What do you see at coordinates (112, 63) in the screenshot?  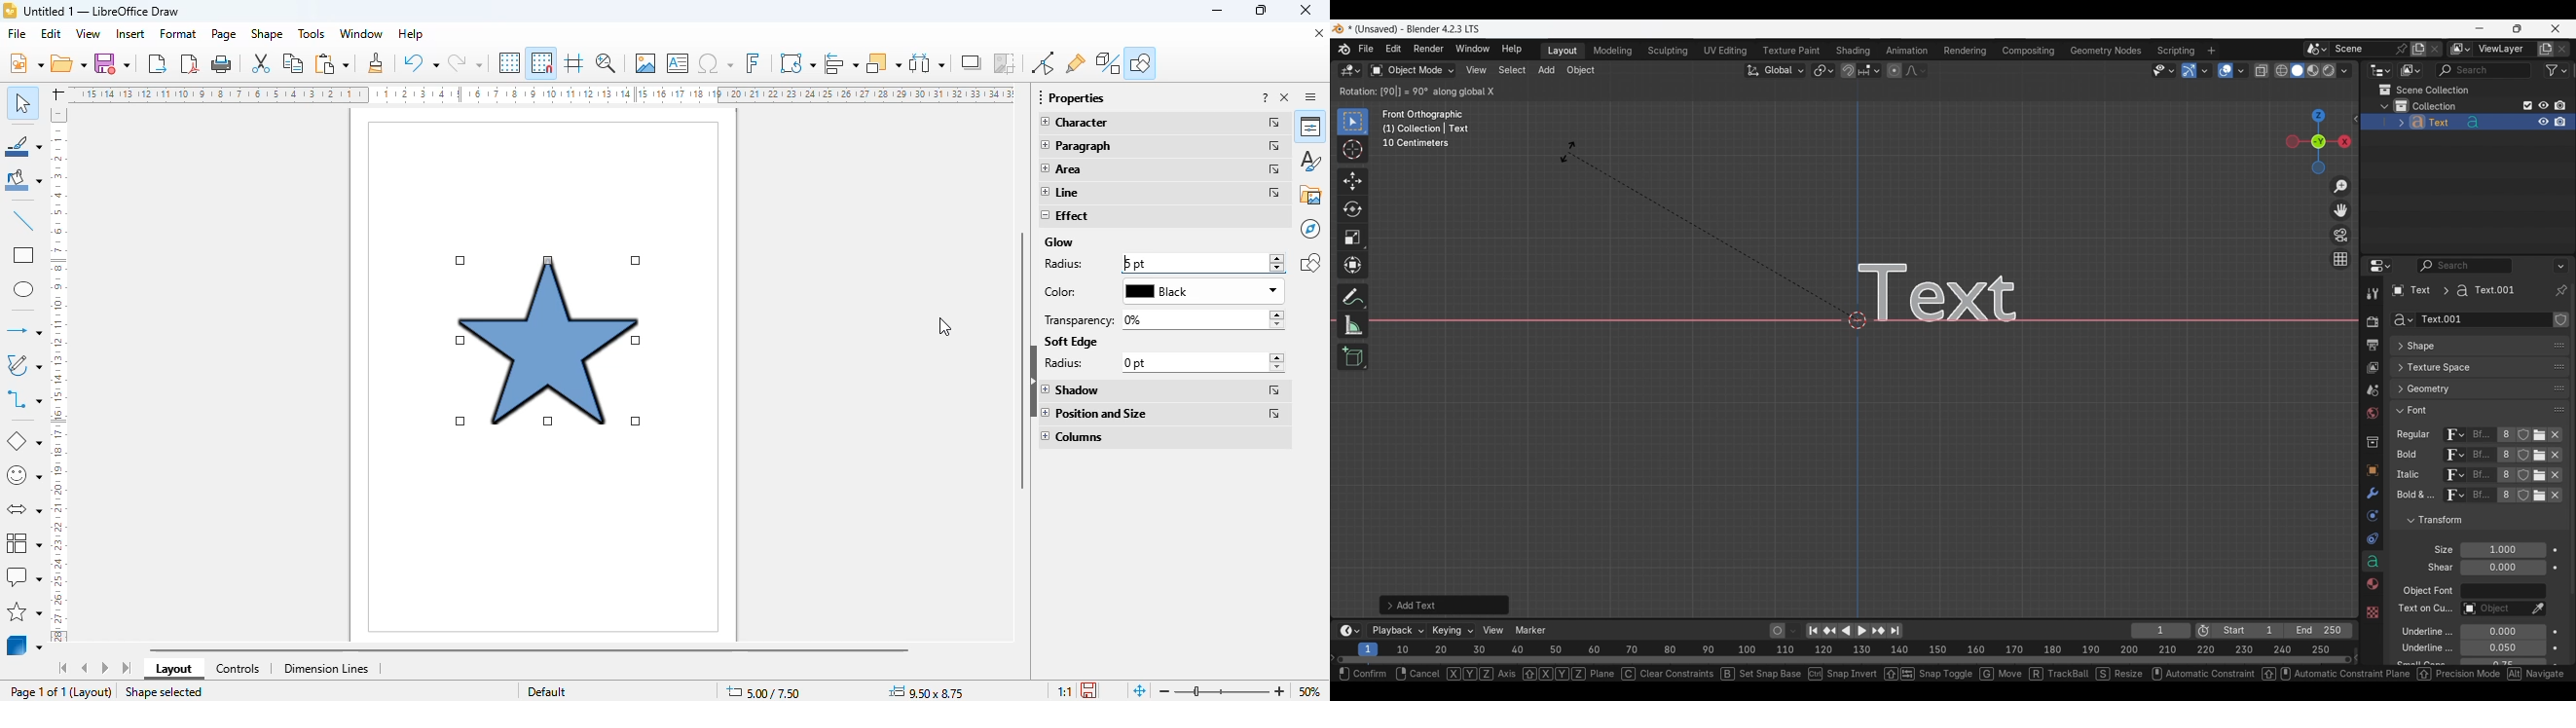 I see `save` at bounding box center [112, 63].